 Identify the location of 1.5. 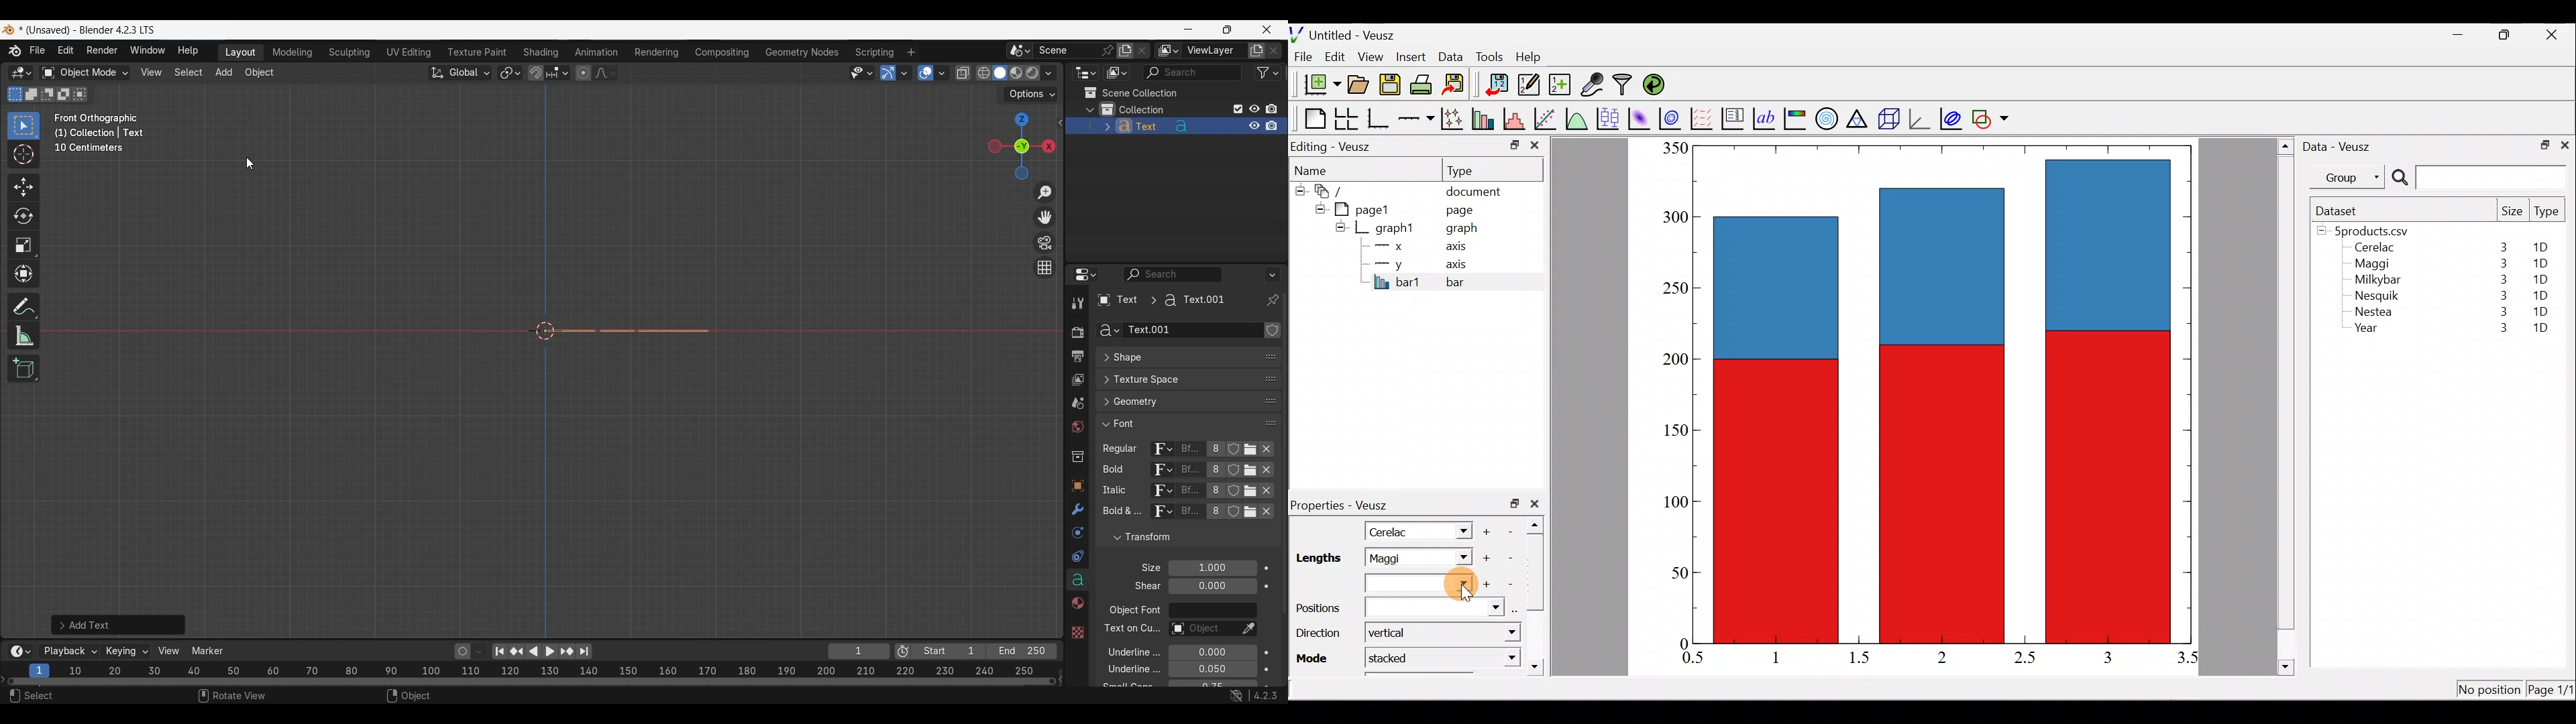
(1862, 658).